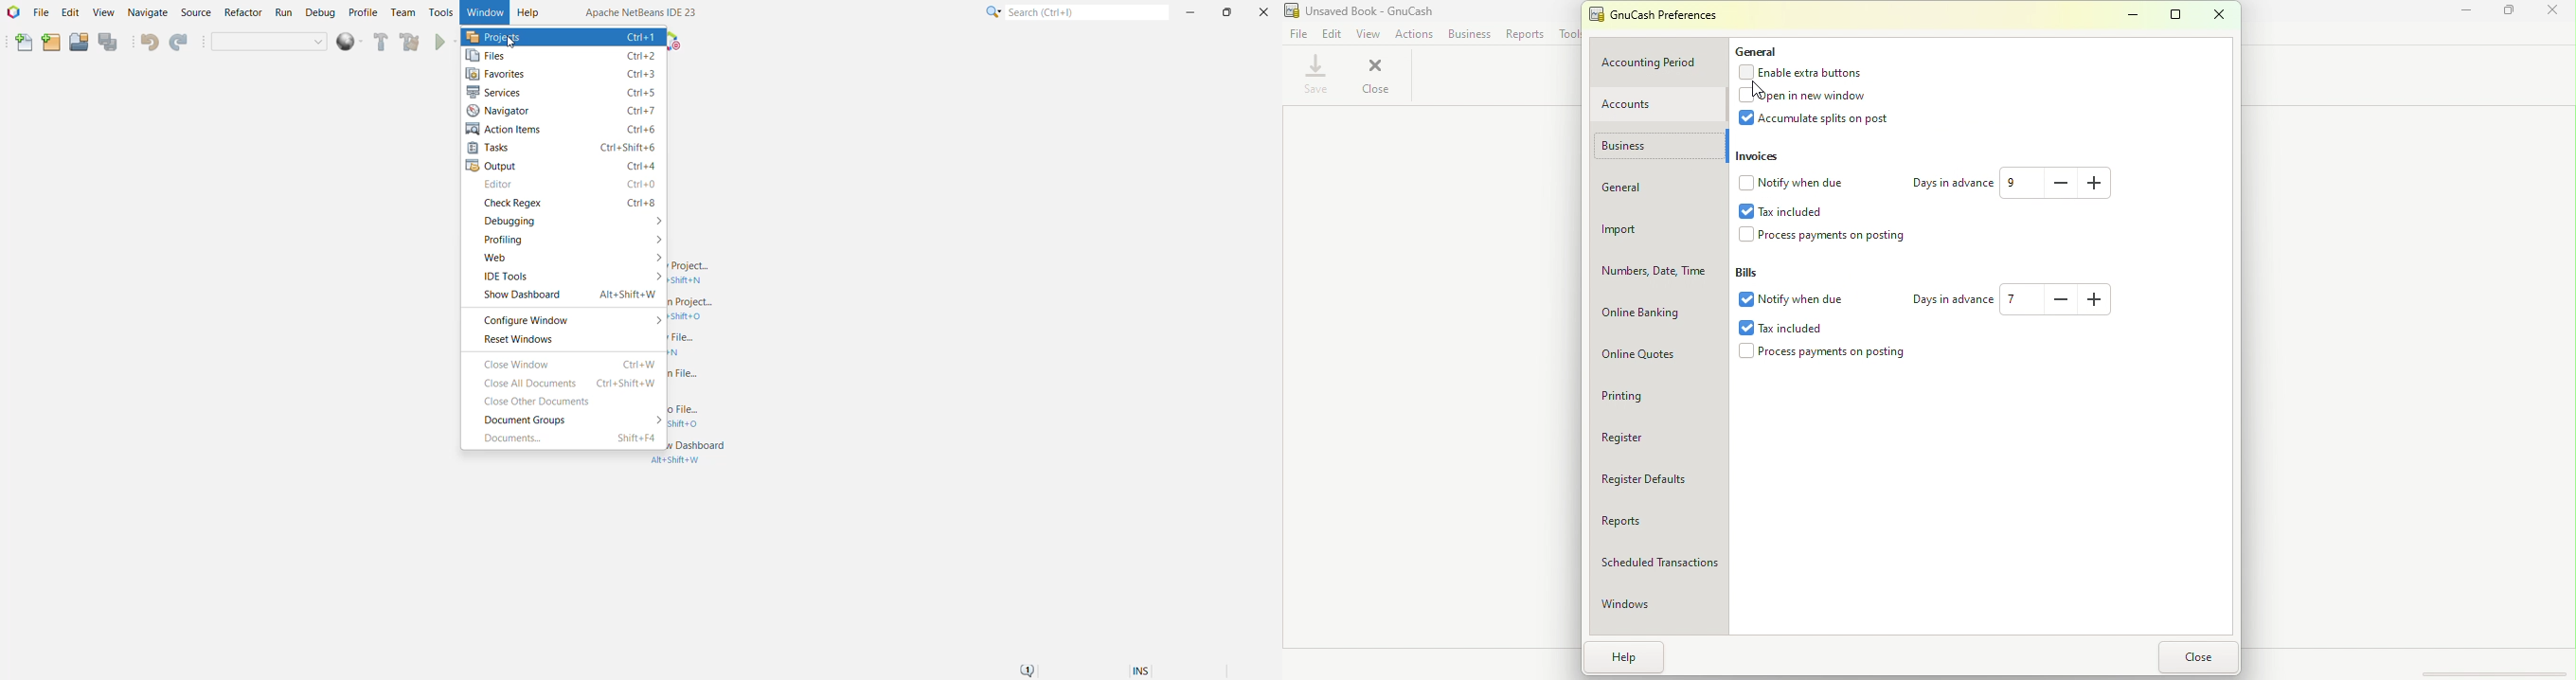  What do you see at coordinates (2512, 13) in the screenshot?
I see `Maximize` at bounding box center [2512, 13].